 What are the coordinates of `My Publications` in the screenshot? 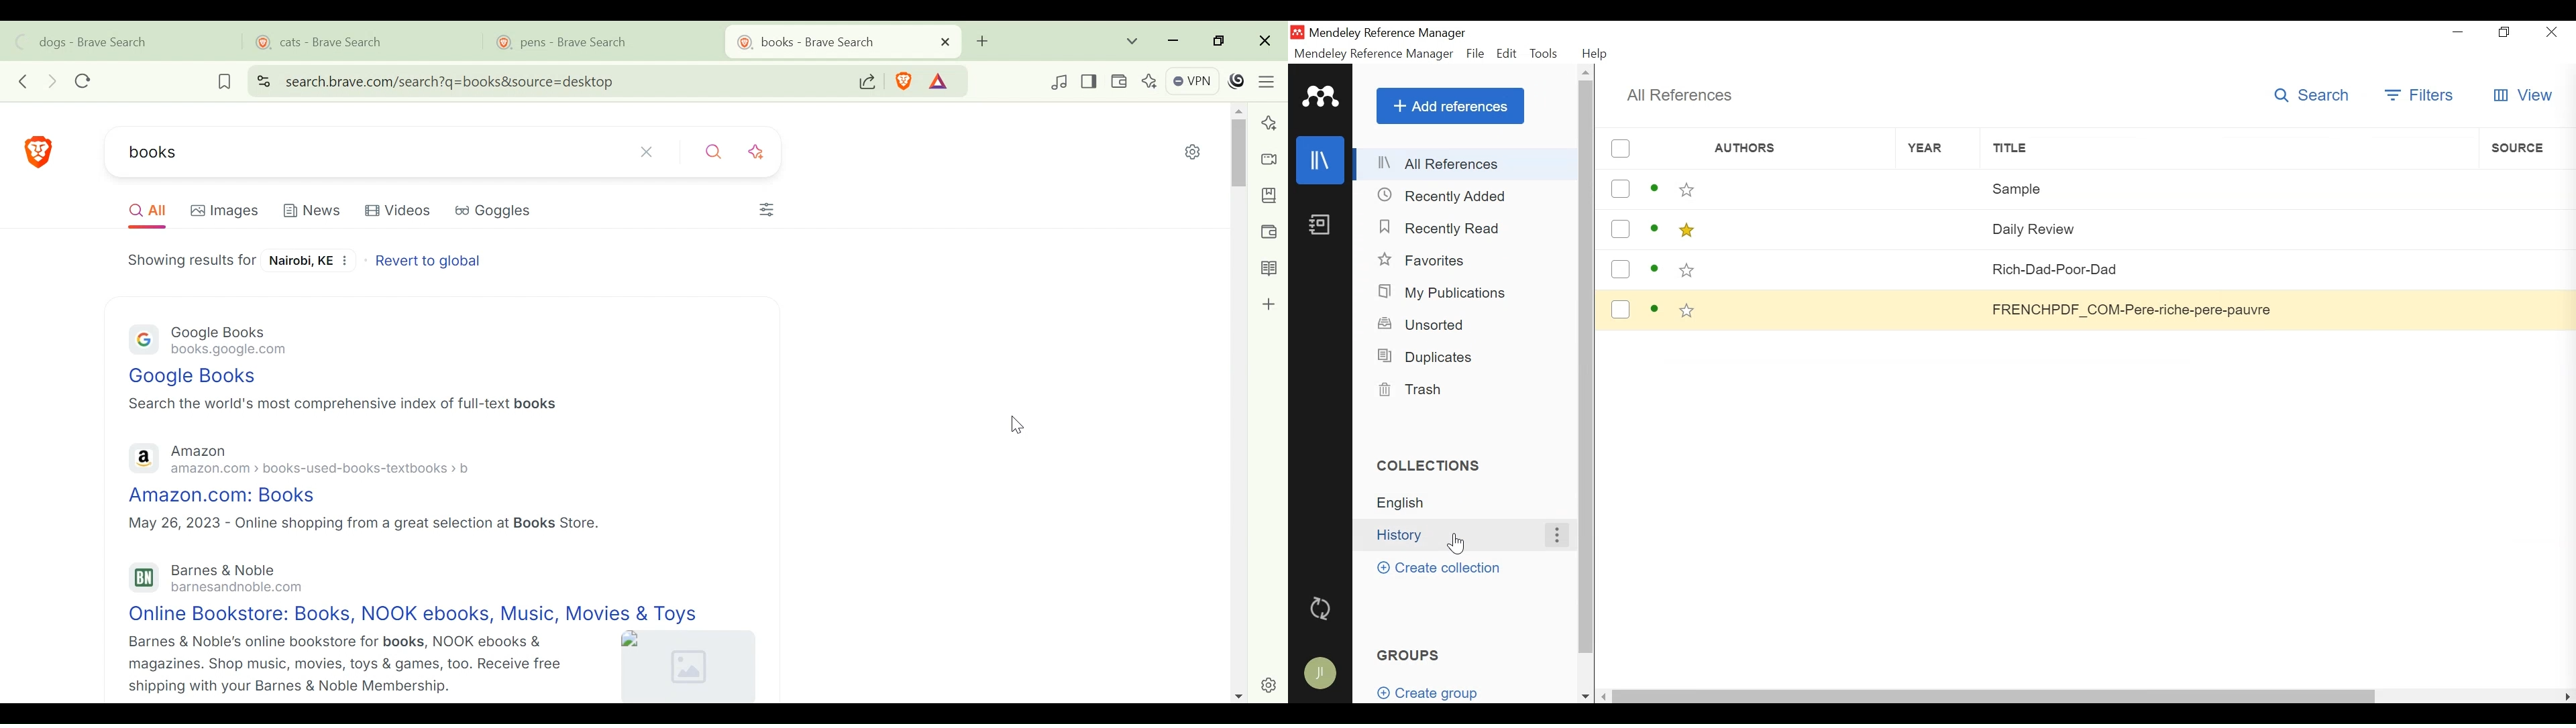 It's located at (1446, 293).